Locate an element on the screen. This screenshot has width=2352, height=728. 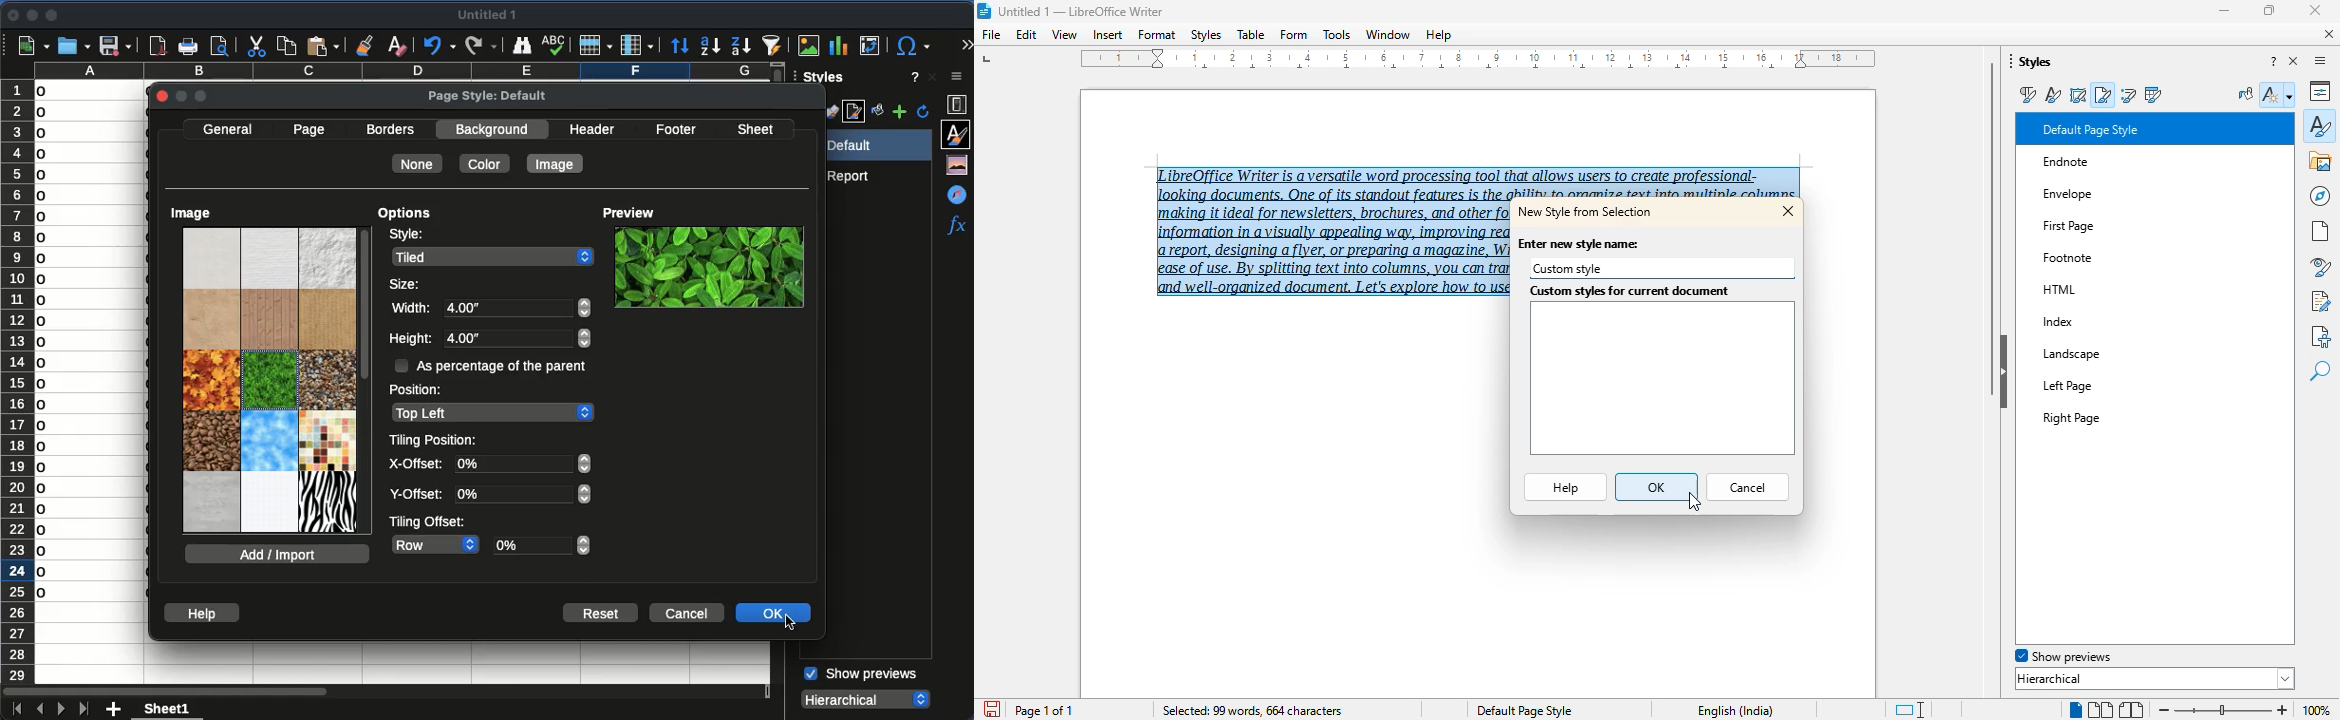
multi-page view is located at coordinates (2099, 709).